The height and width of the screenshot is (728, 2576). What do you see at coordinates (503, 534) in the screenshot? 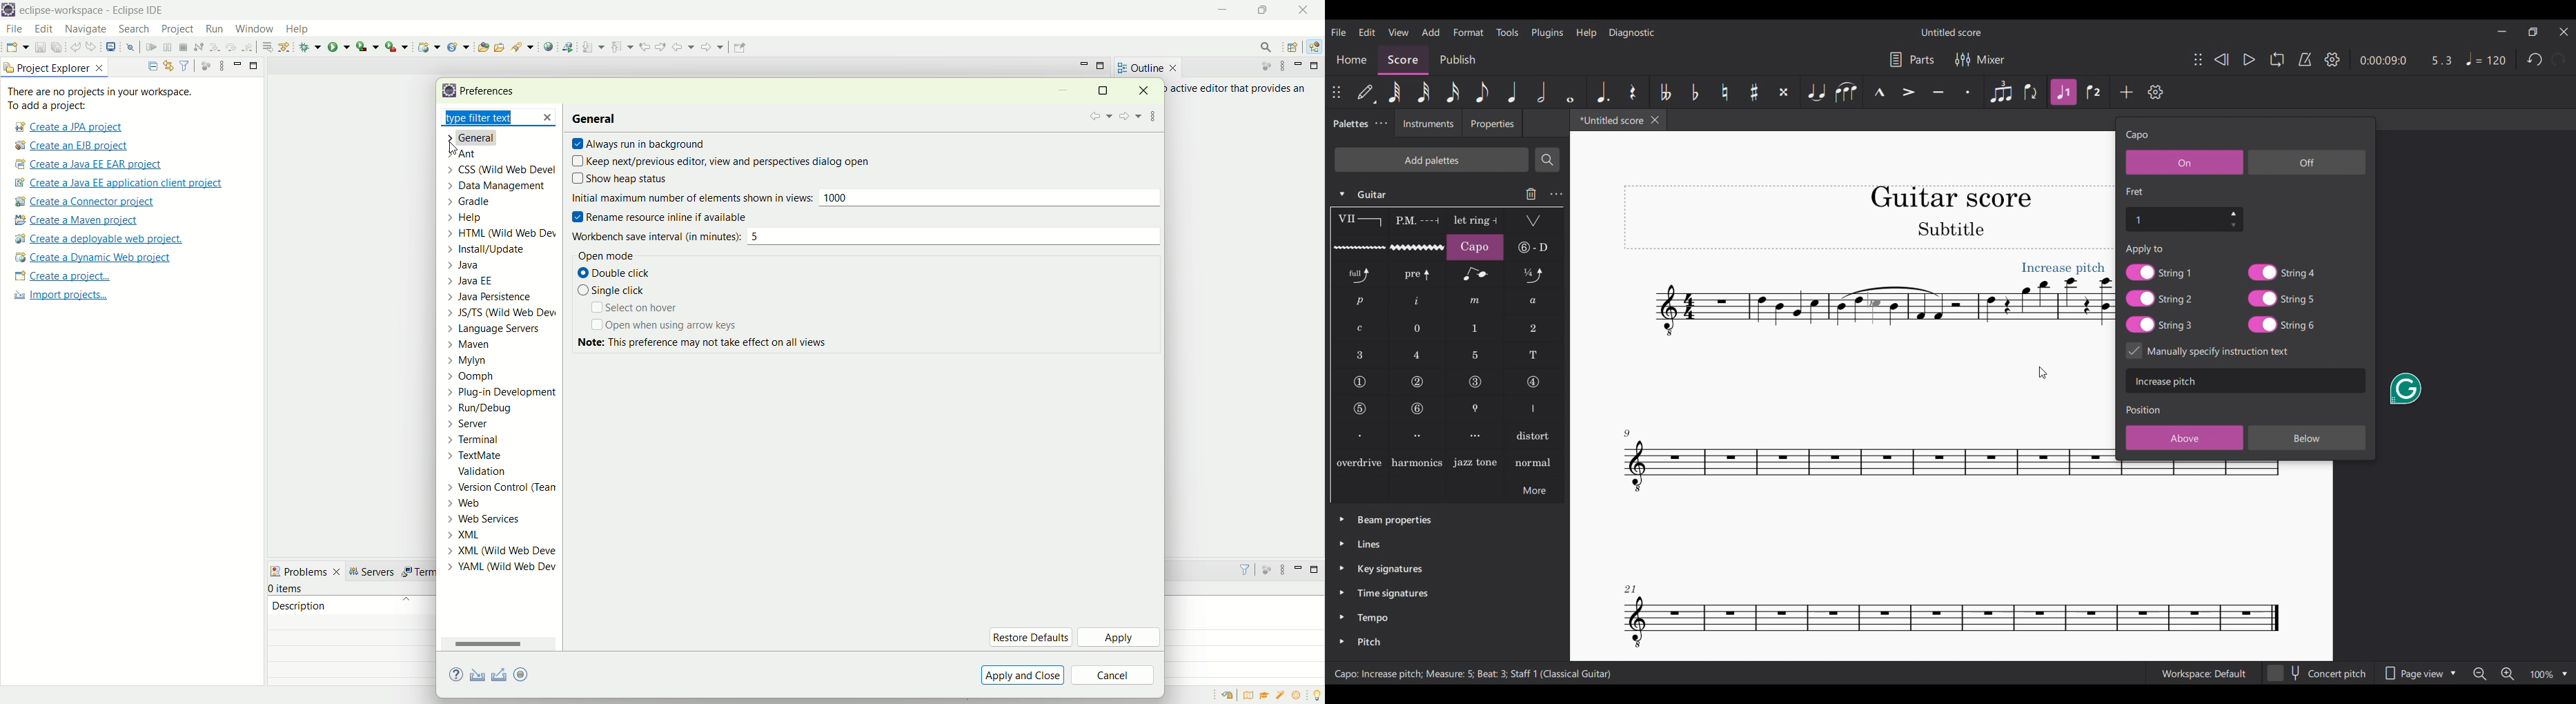
I see `XML` at bounding box center [503, 534].